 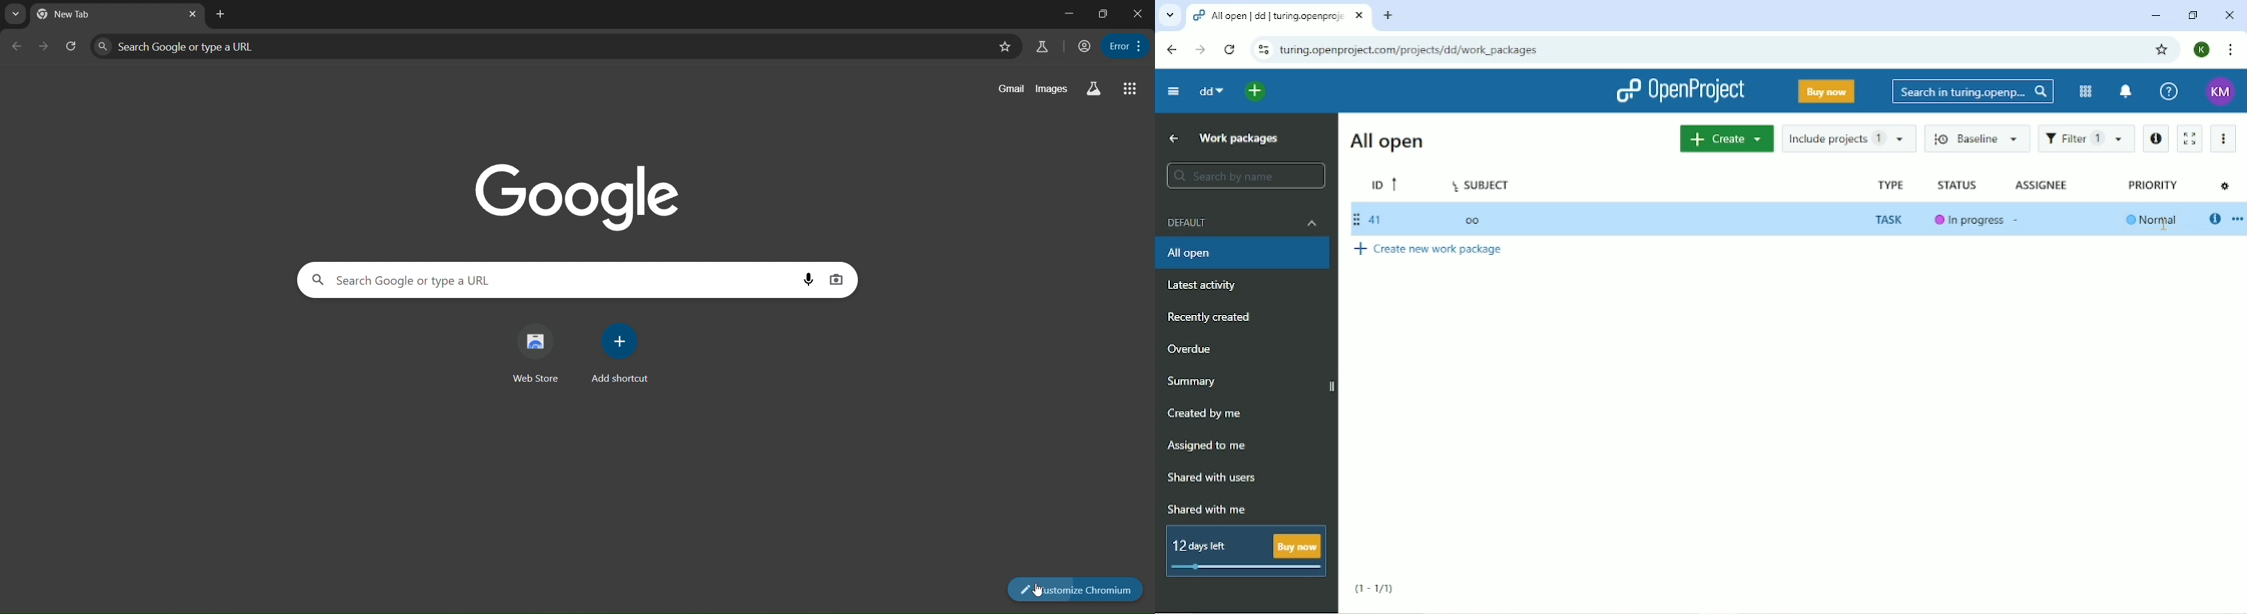 What do you see at coordinates (541, 353) in the screenshot?
I see `web store` at bounding box center [541, 353].